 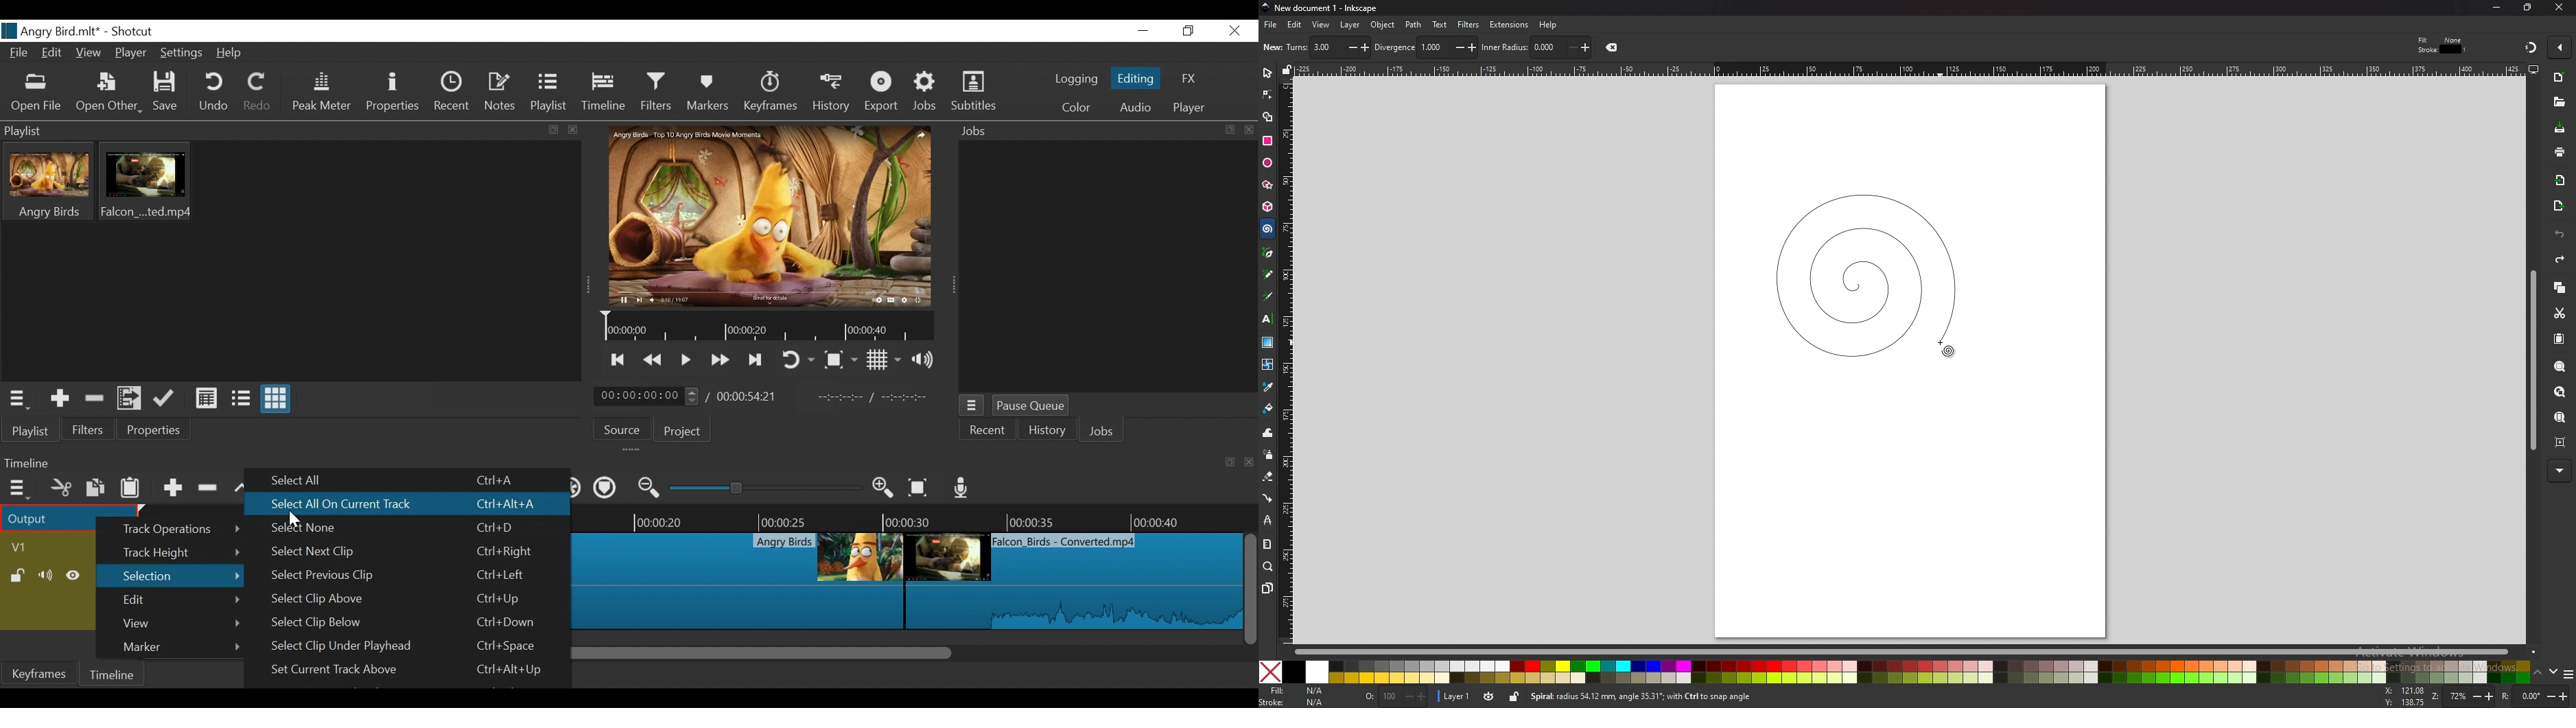 I want to click on Jobs Menu, so click(x=972, y=405).